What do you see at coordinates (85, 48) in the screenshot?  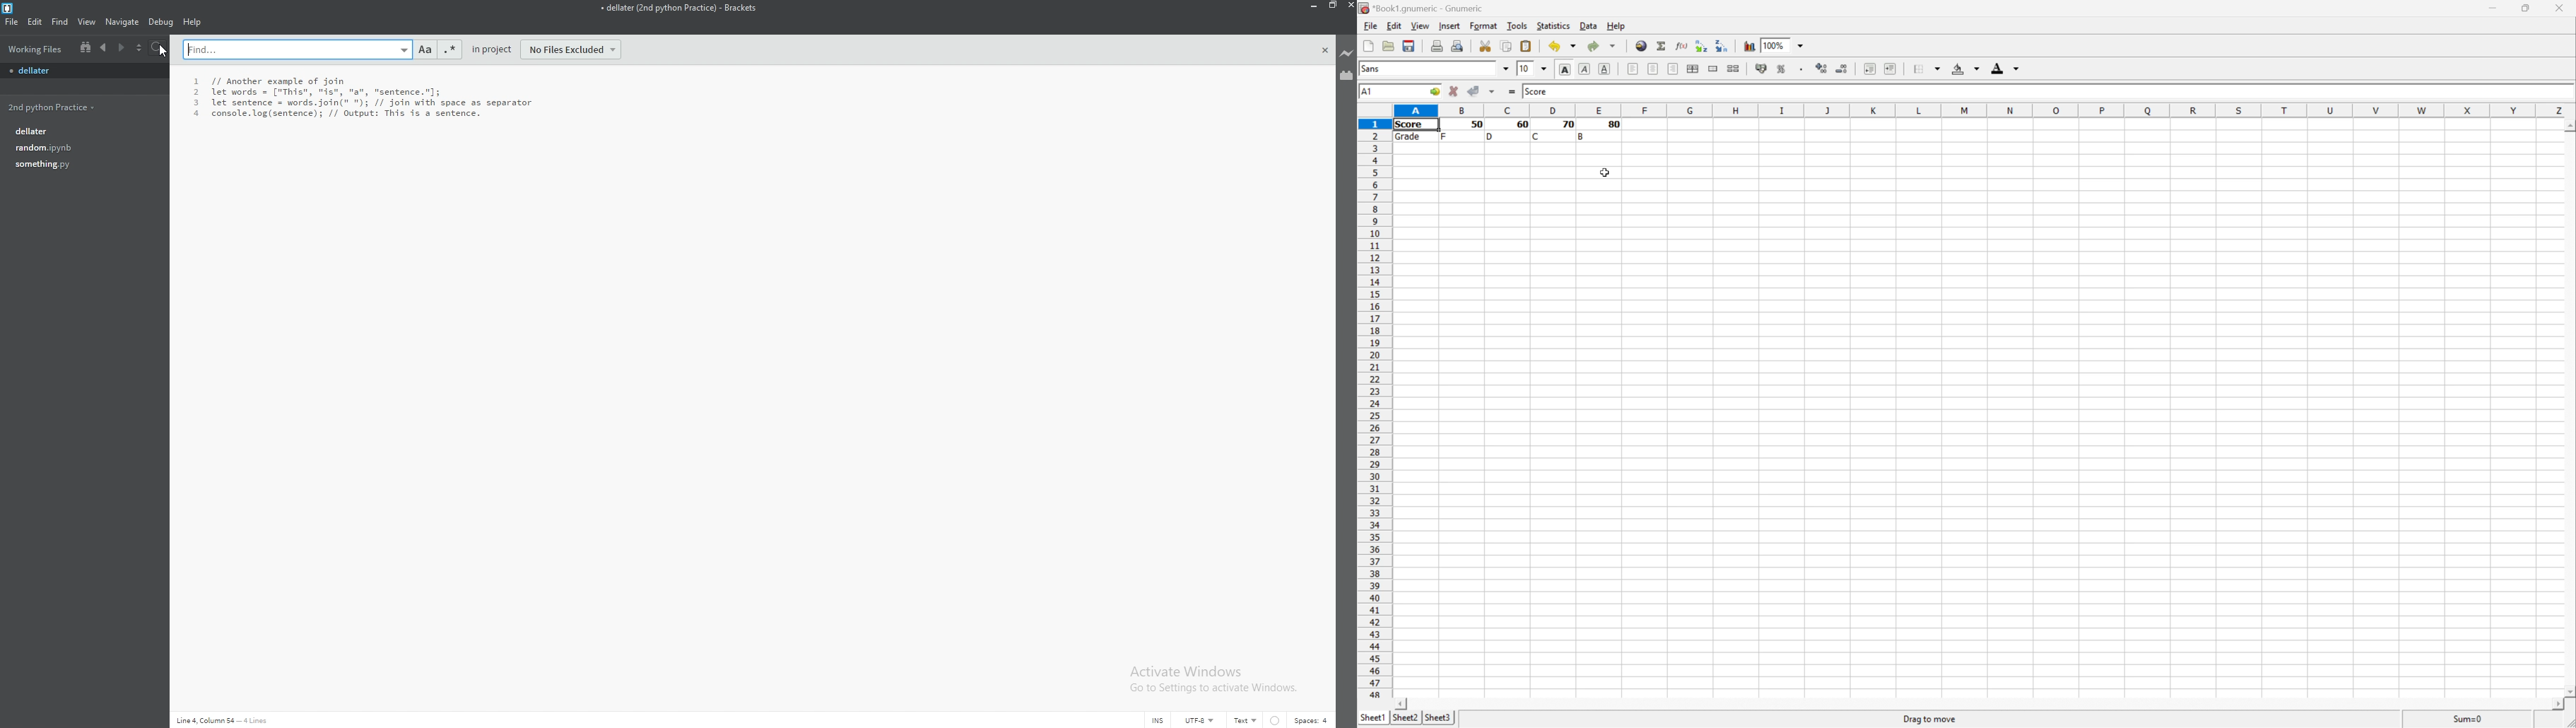 I see `split view` at bounding box center [85, 48].